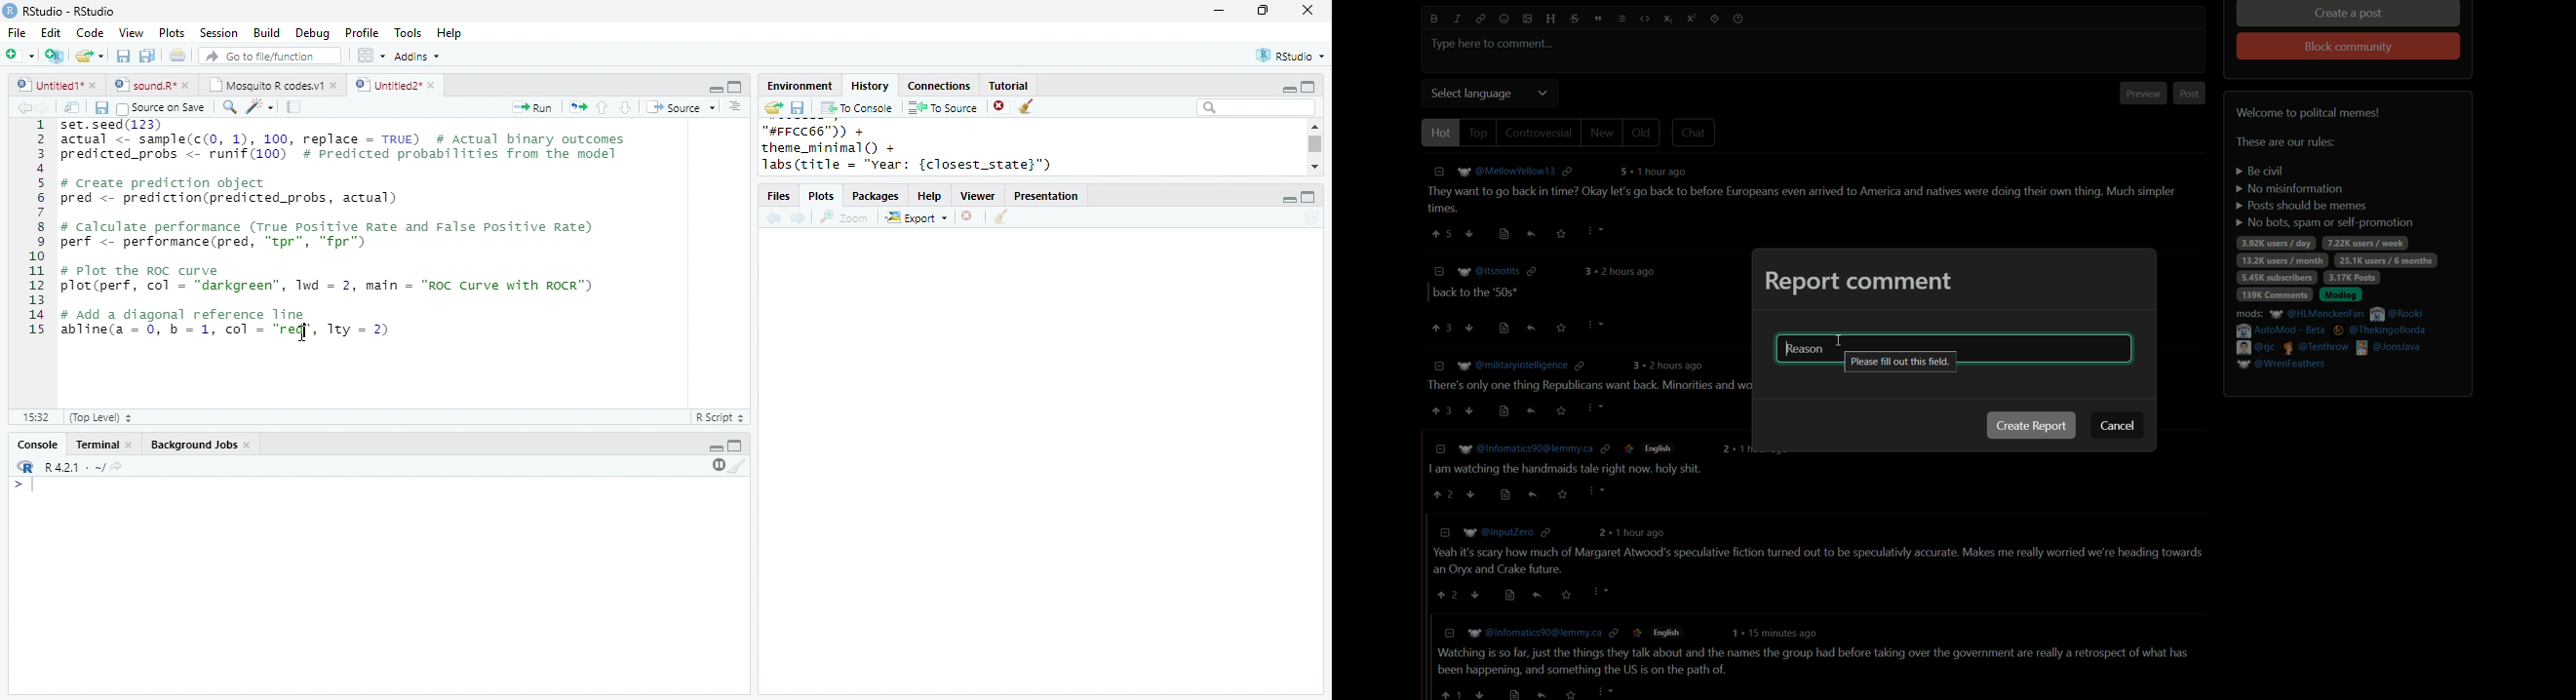 The height and width of the screenshot is (700, 2576). Describe the element at coordinates (1471, 327) in the screenshot. I see `ownvote` at that location.